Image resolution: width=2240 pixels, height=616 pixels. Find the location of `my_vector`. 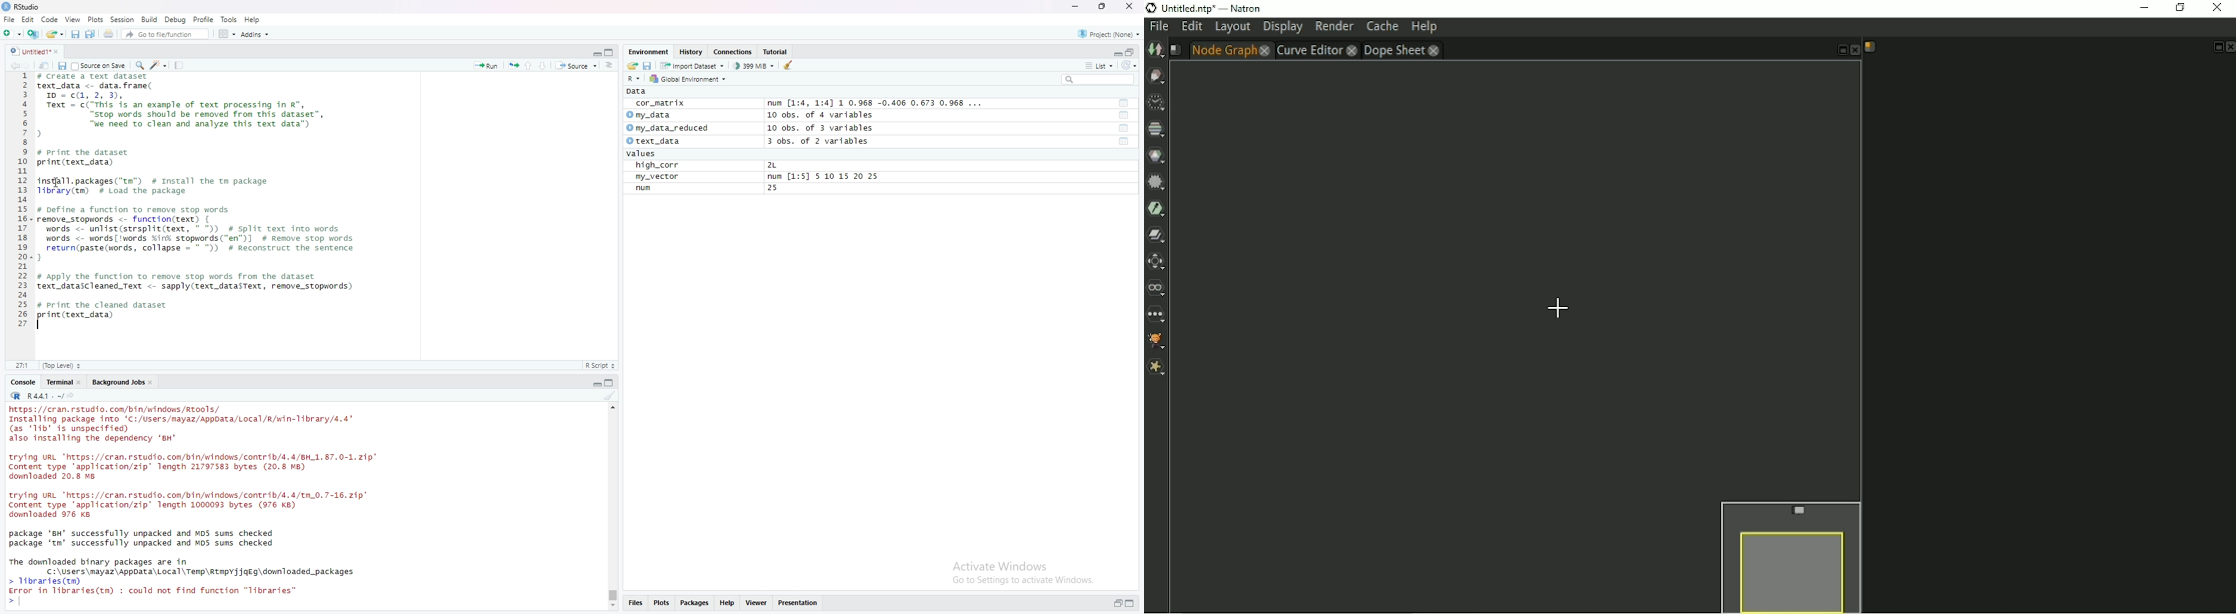

my_vector is located at coordinates (659, 177).